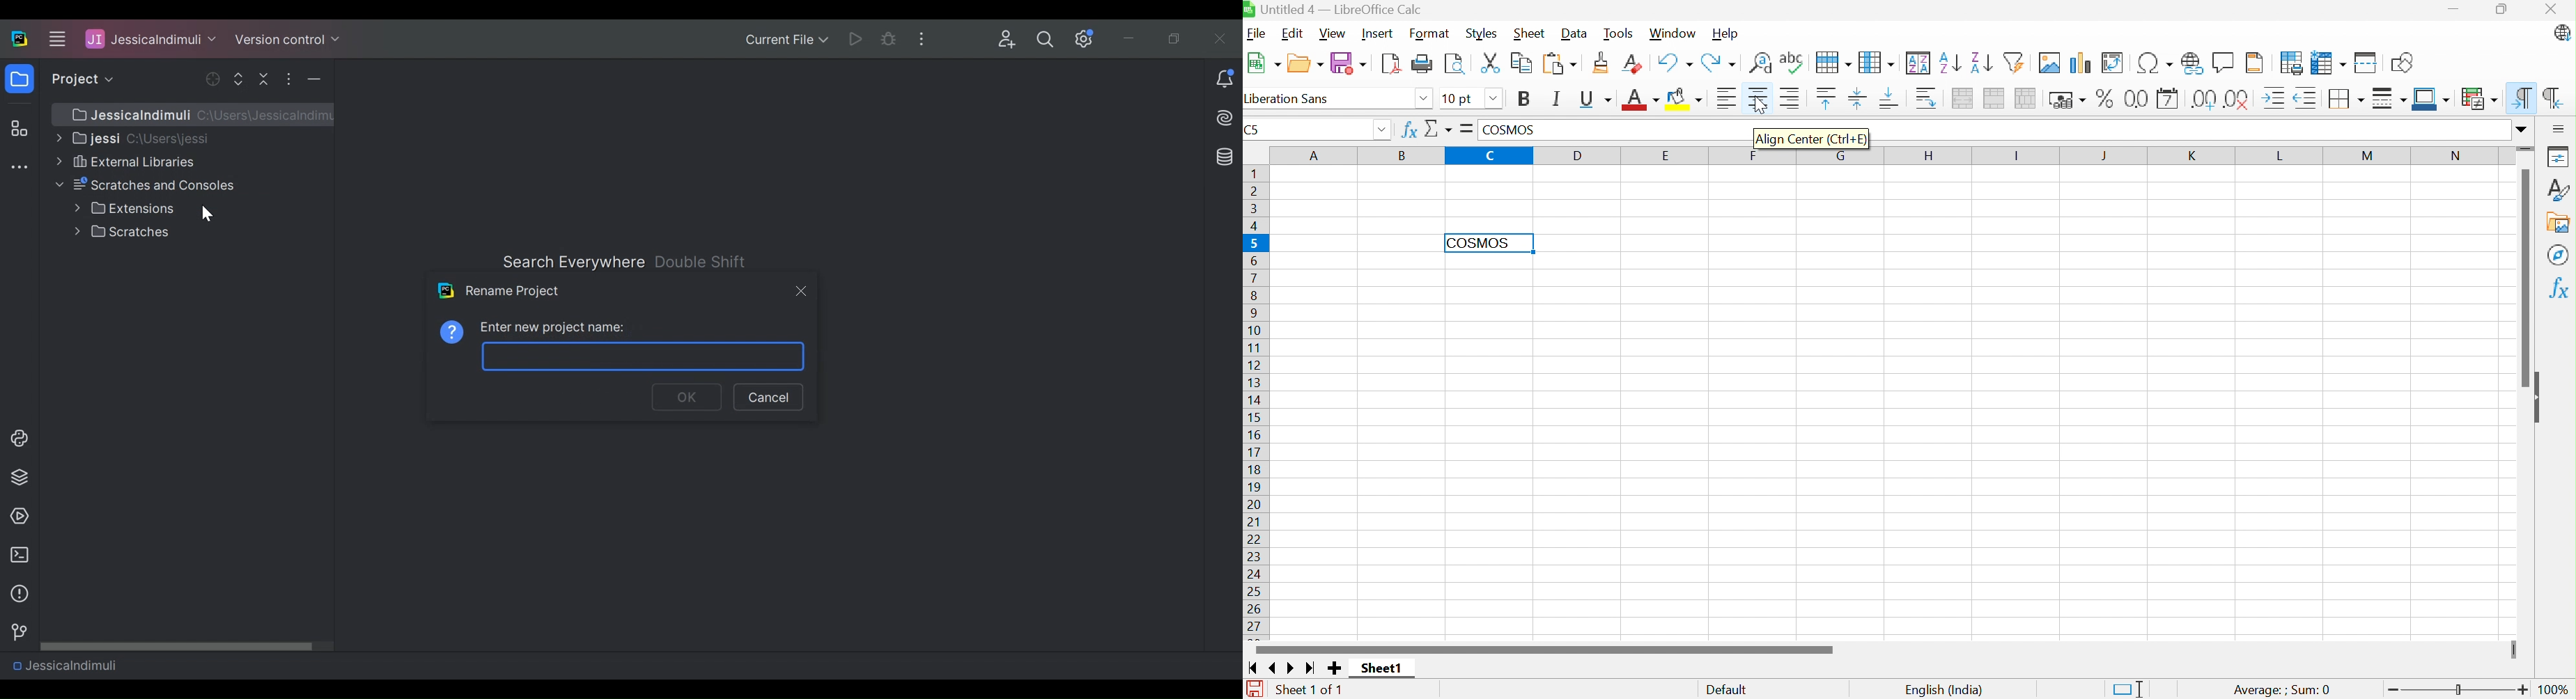 The height and width of the screenshot is (700, 2576). Describe the element at coordinates (2561, 288) in the screenshot. I see `Functions` at that location.